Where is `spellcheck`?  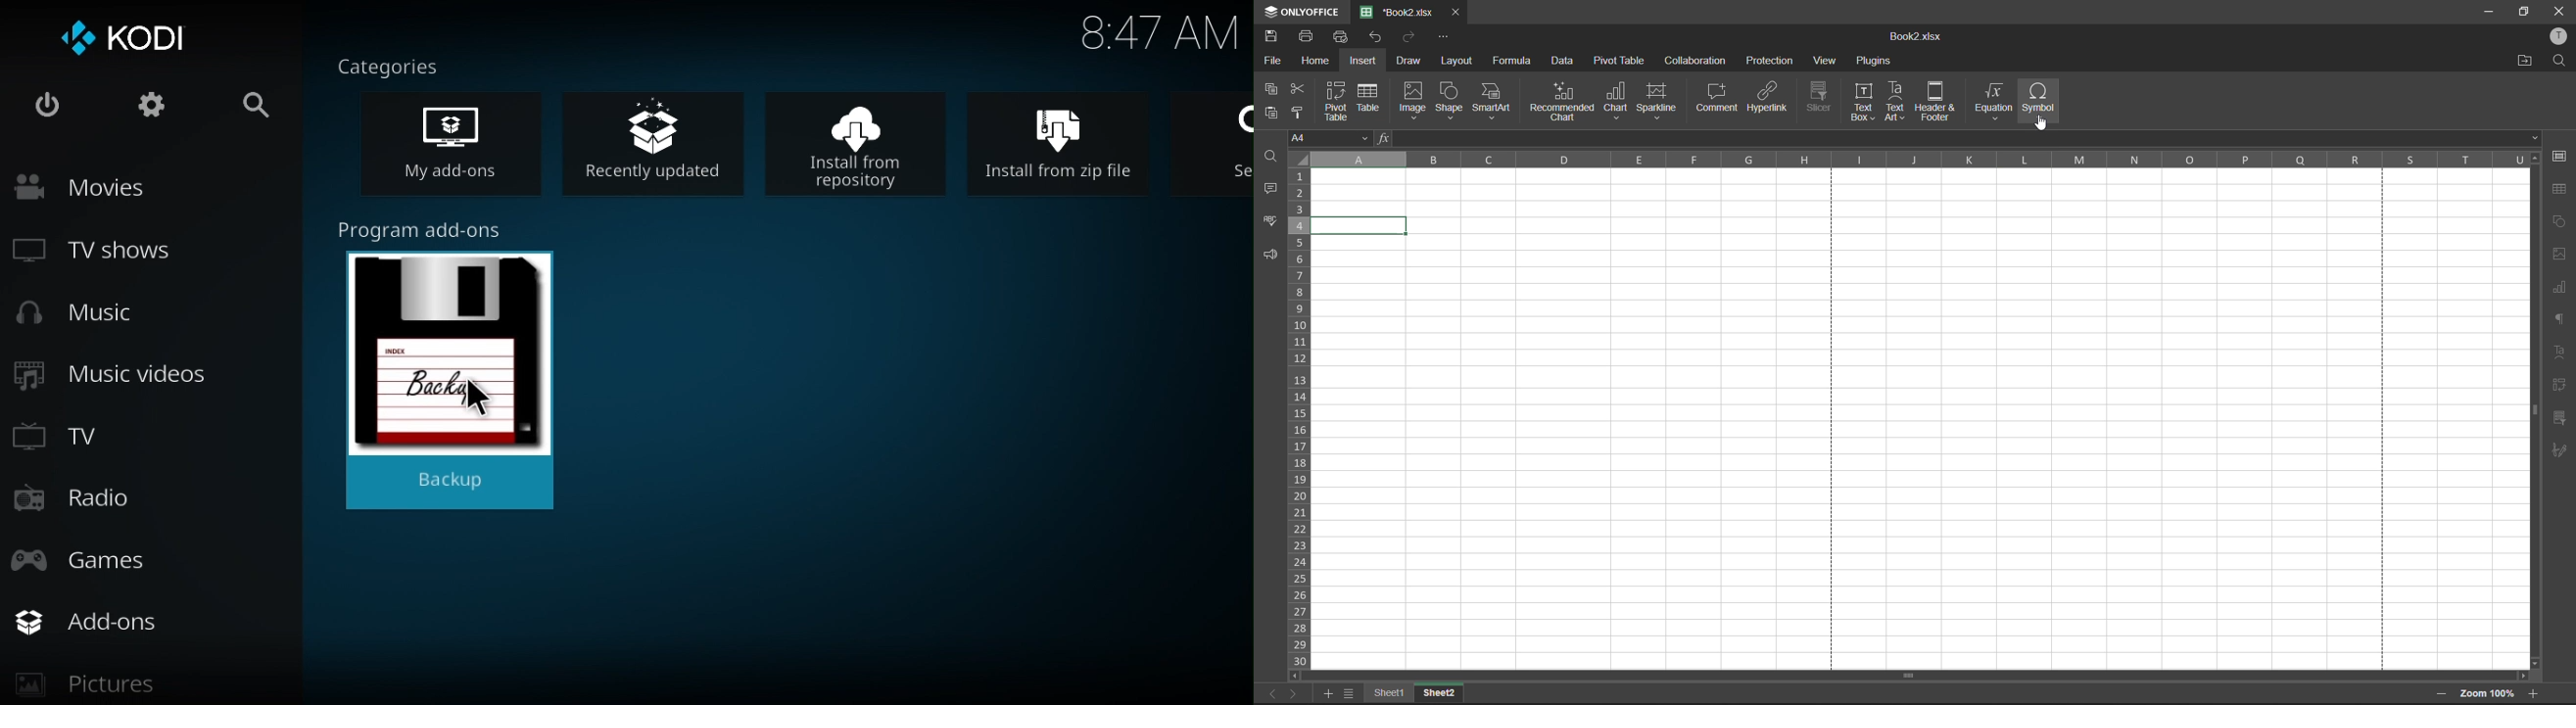
spellcheck is located at coordinates (1270, 223).